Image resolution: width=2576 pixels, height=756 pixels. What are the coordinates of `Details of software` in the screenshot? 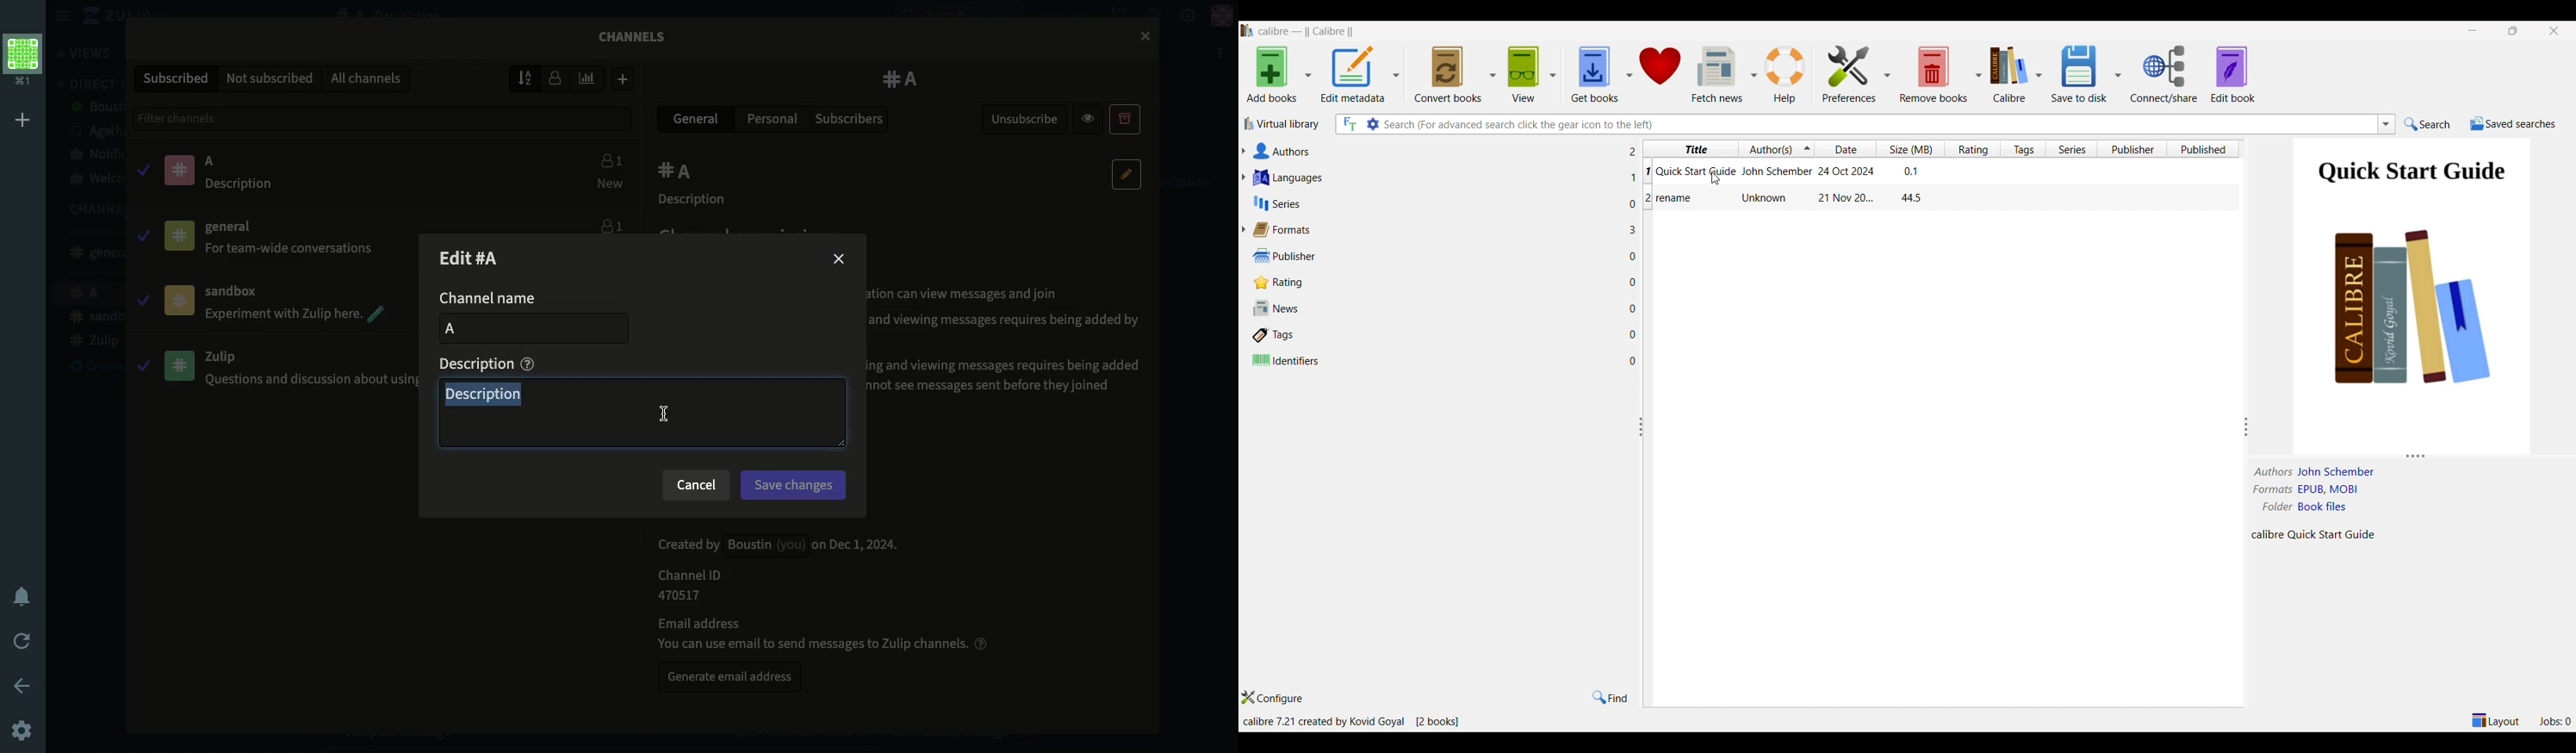 It's located at (1352, 722).